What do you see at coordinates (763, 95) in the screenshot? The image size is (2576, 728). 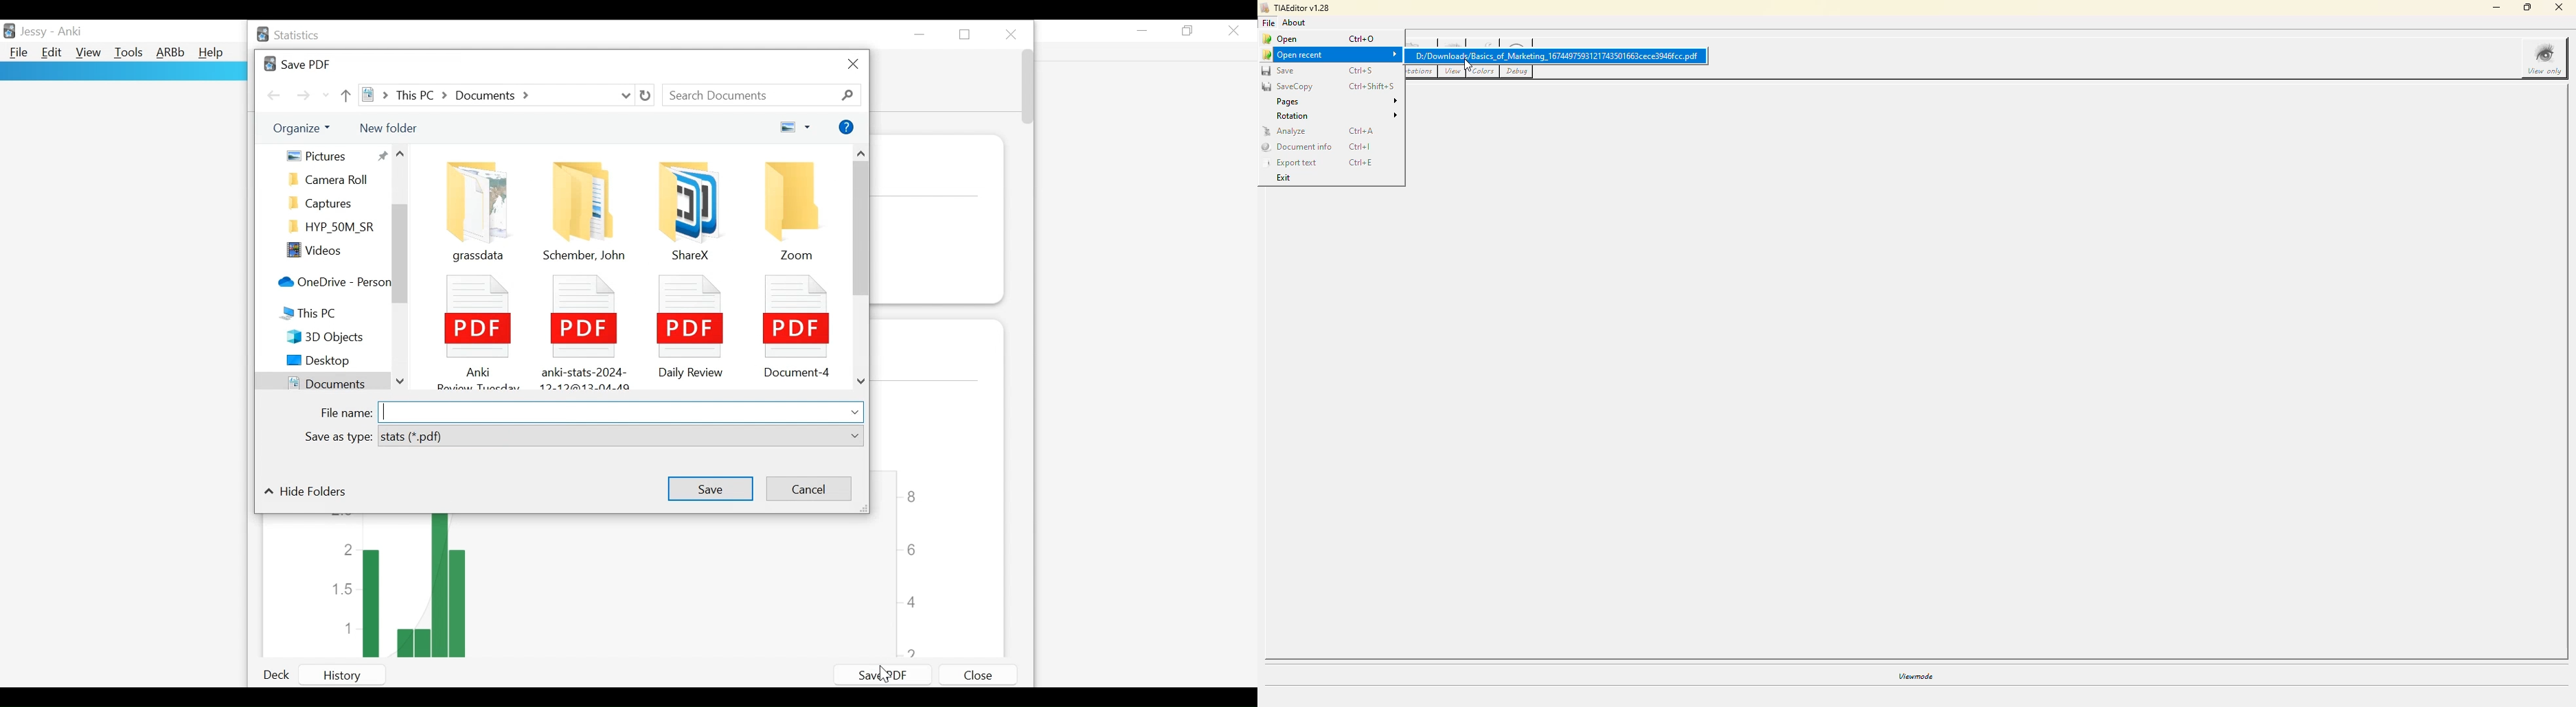 I see `Search Fields` at bounding box center [763, 95].